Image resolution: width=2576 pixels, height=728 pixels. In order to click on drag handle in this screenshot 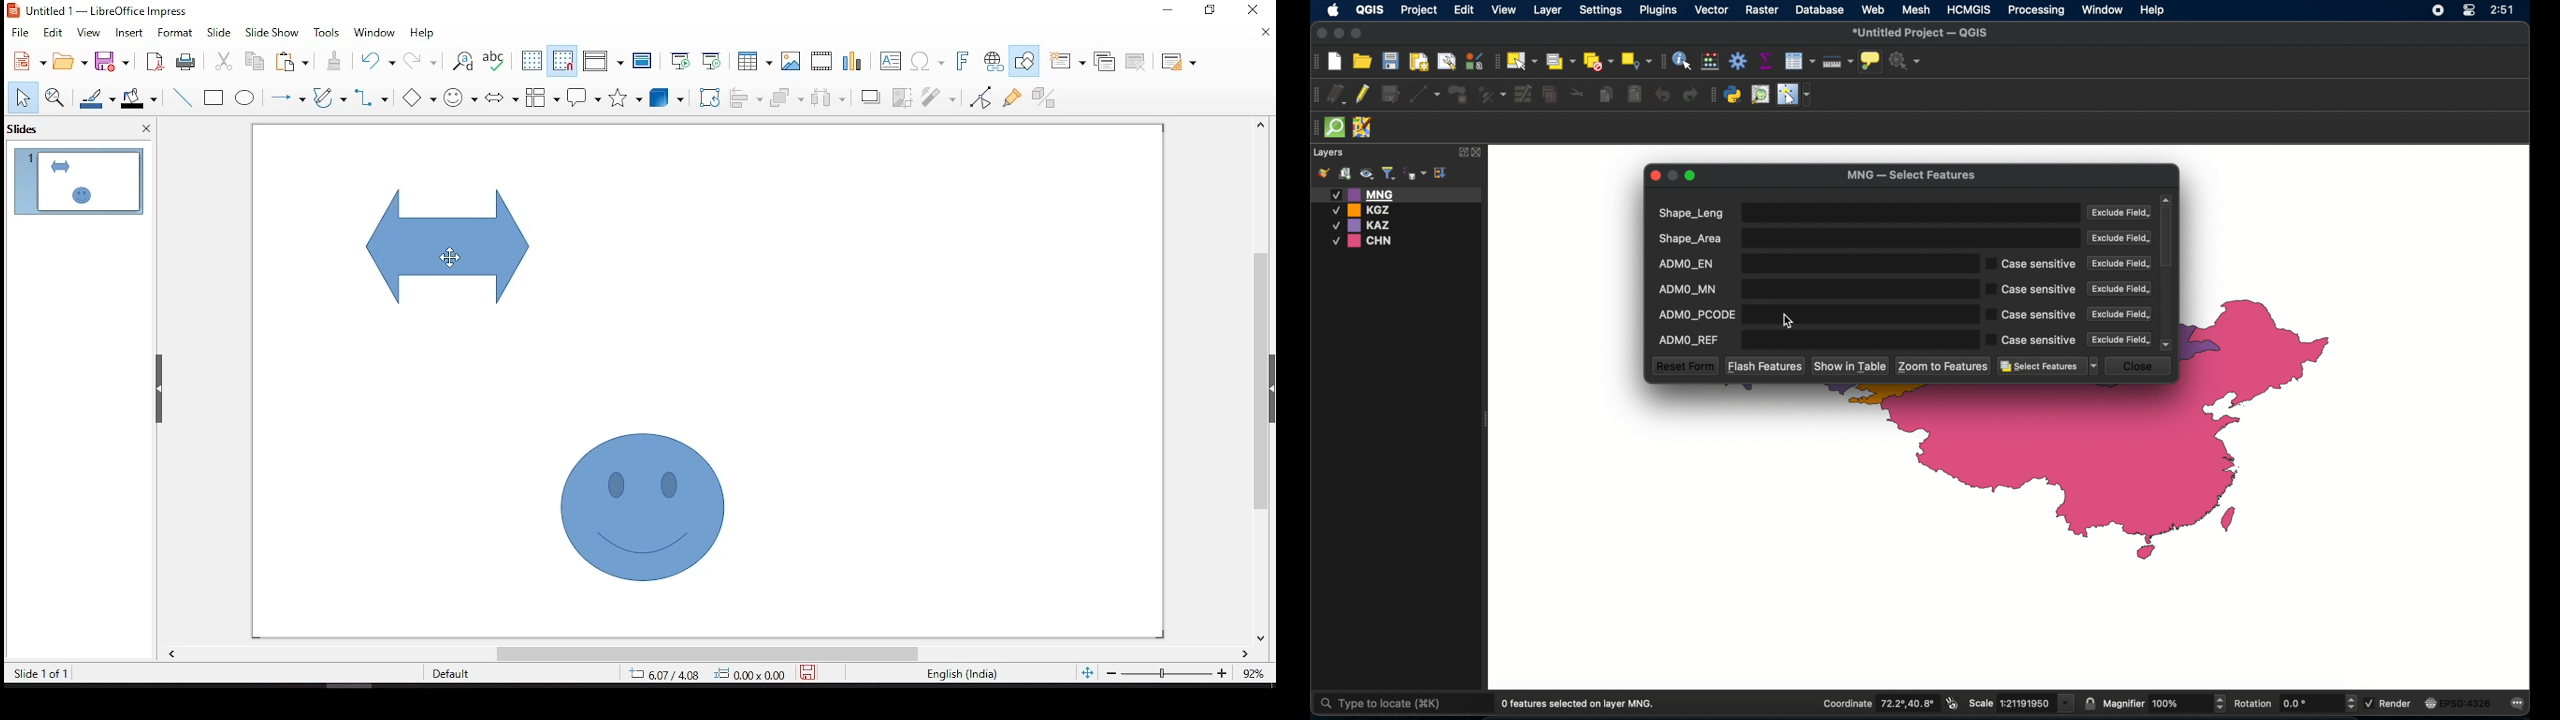, I will do `click(1314, 93)`.